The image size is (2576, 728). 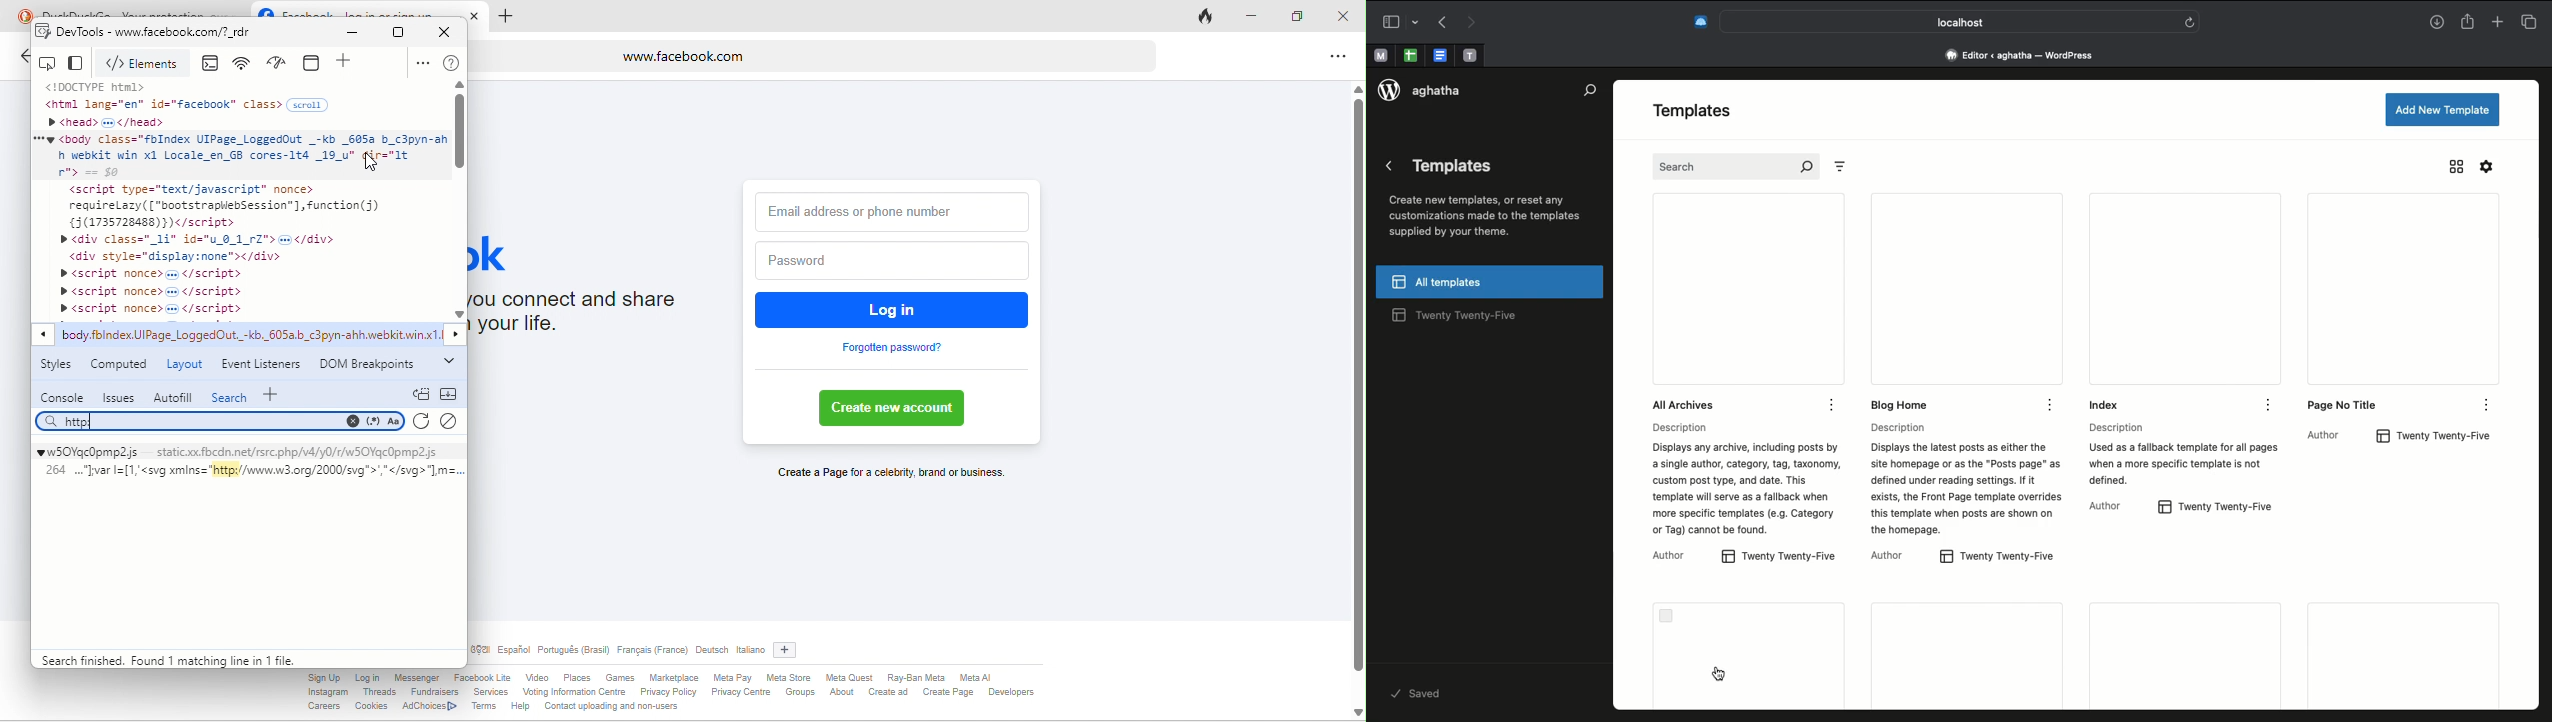 What do you see at coordinates (315, 62) in the screenshot?
I see `application` at bounding box center [315, 62].